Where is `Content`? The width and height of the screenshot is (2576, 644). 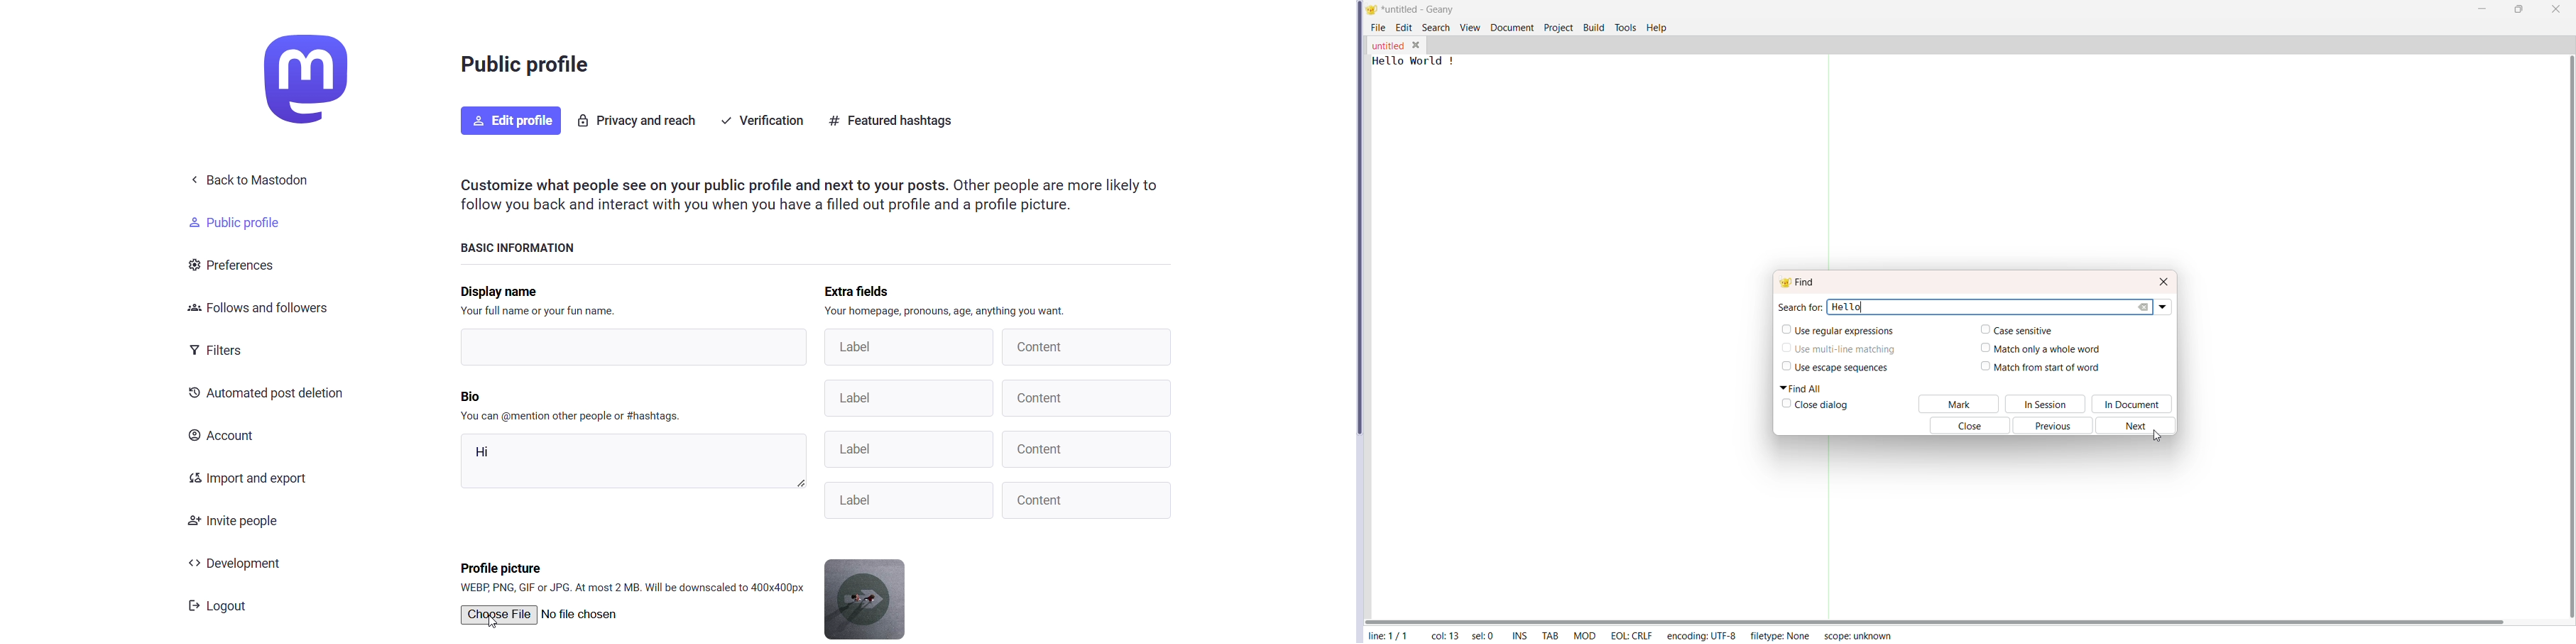 Content is located at coordinates (1088, 449).